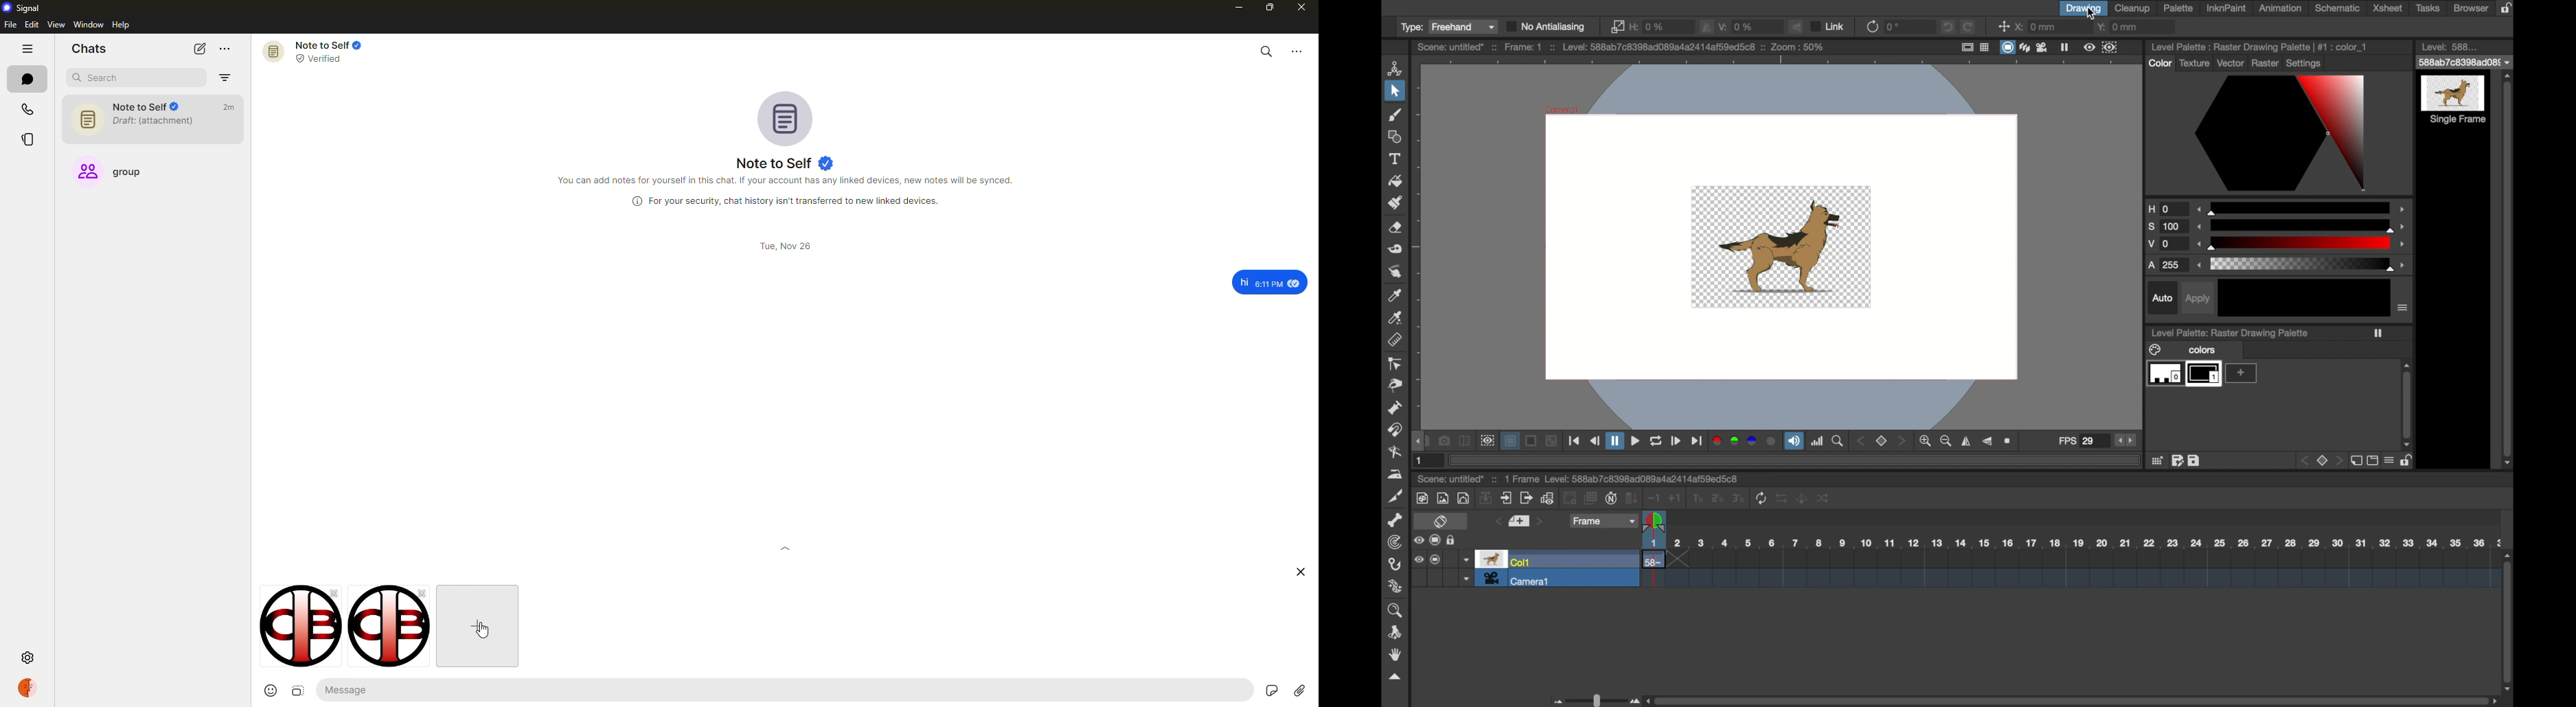 The width and height of the screenshot is (2576, 728). I want to click on S, so click(2168, 227).